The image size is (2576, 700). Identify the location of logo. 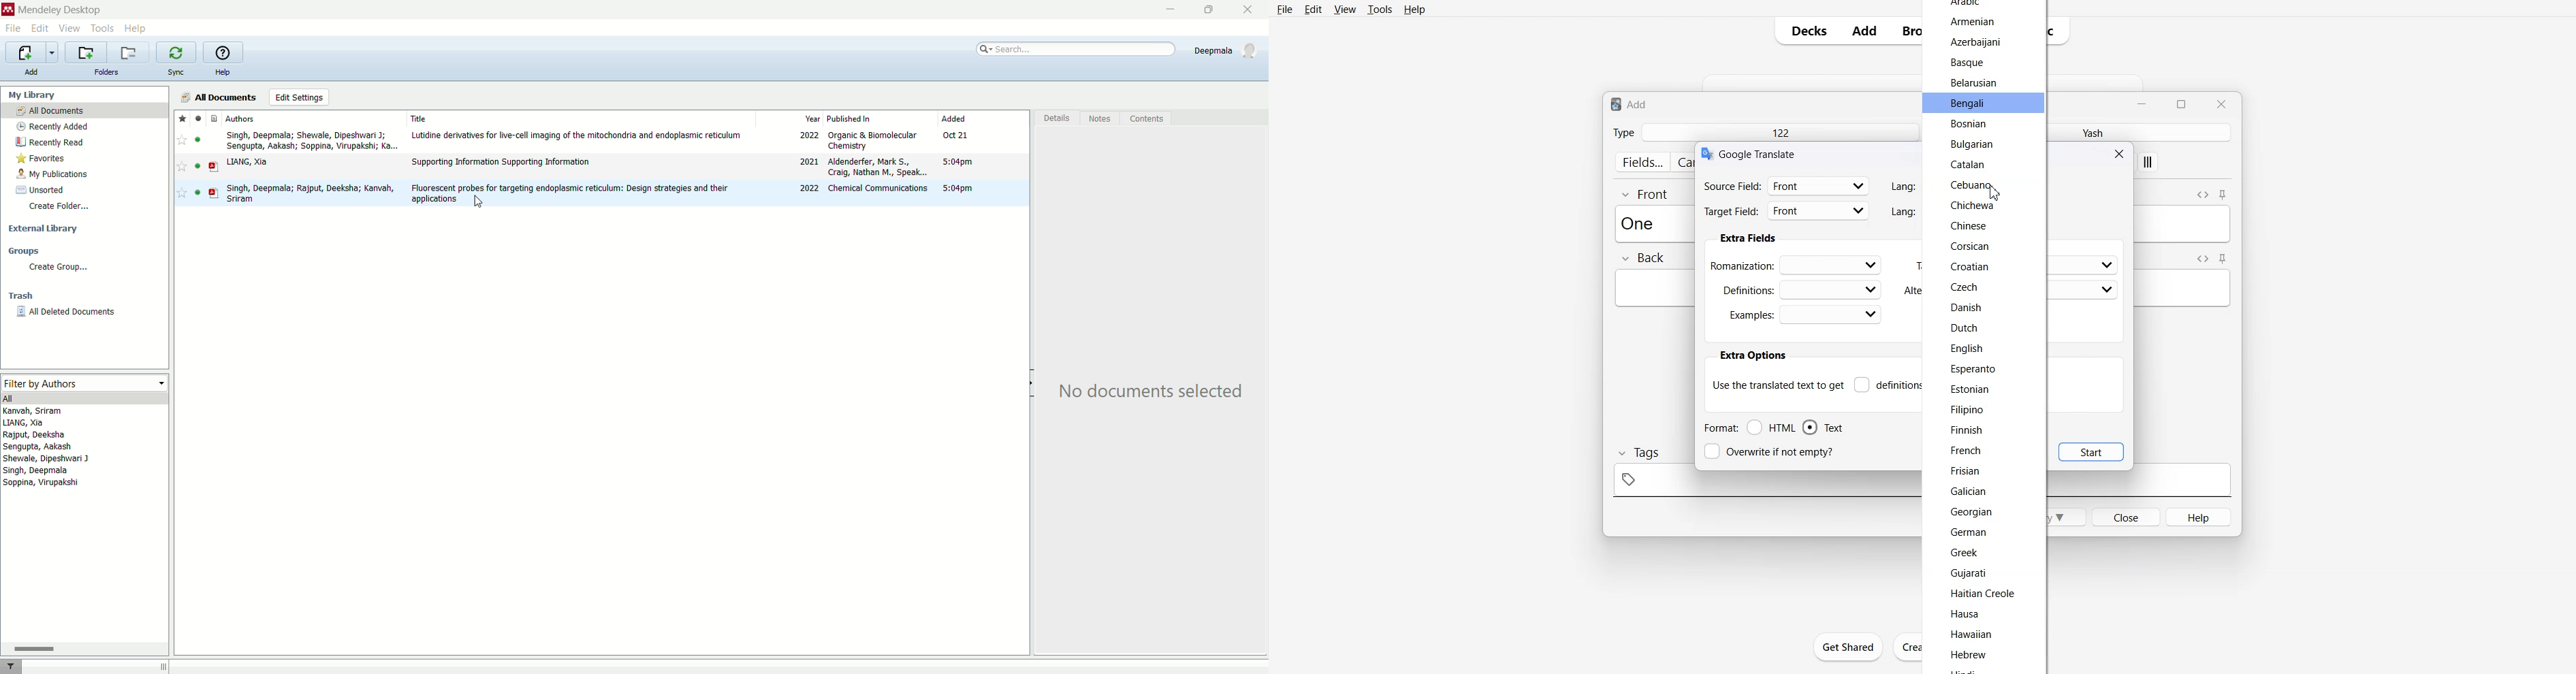
(8, 9).